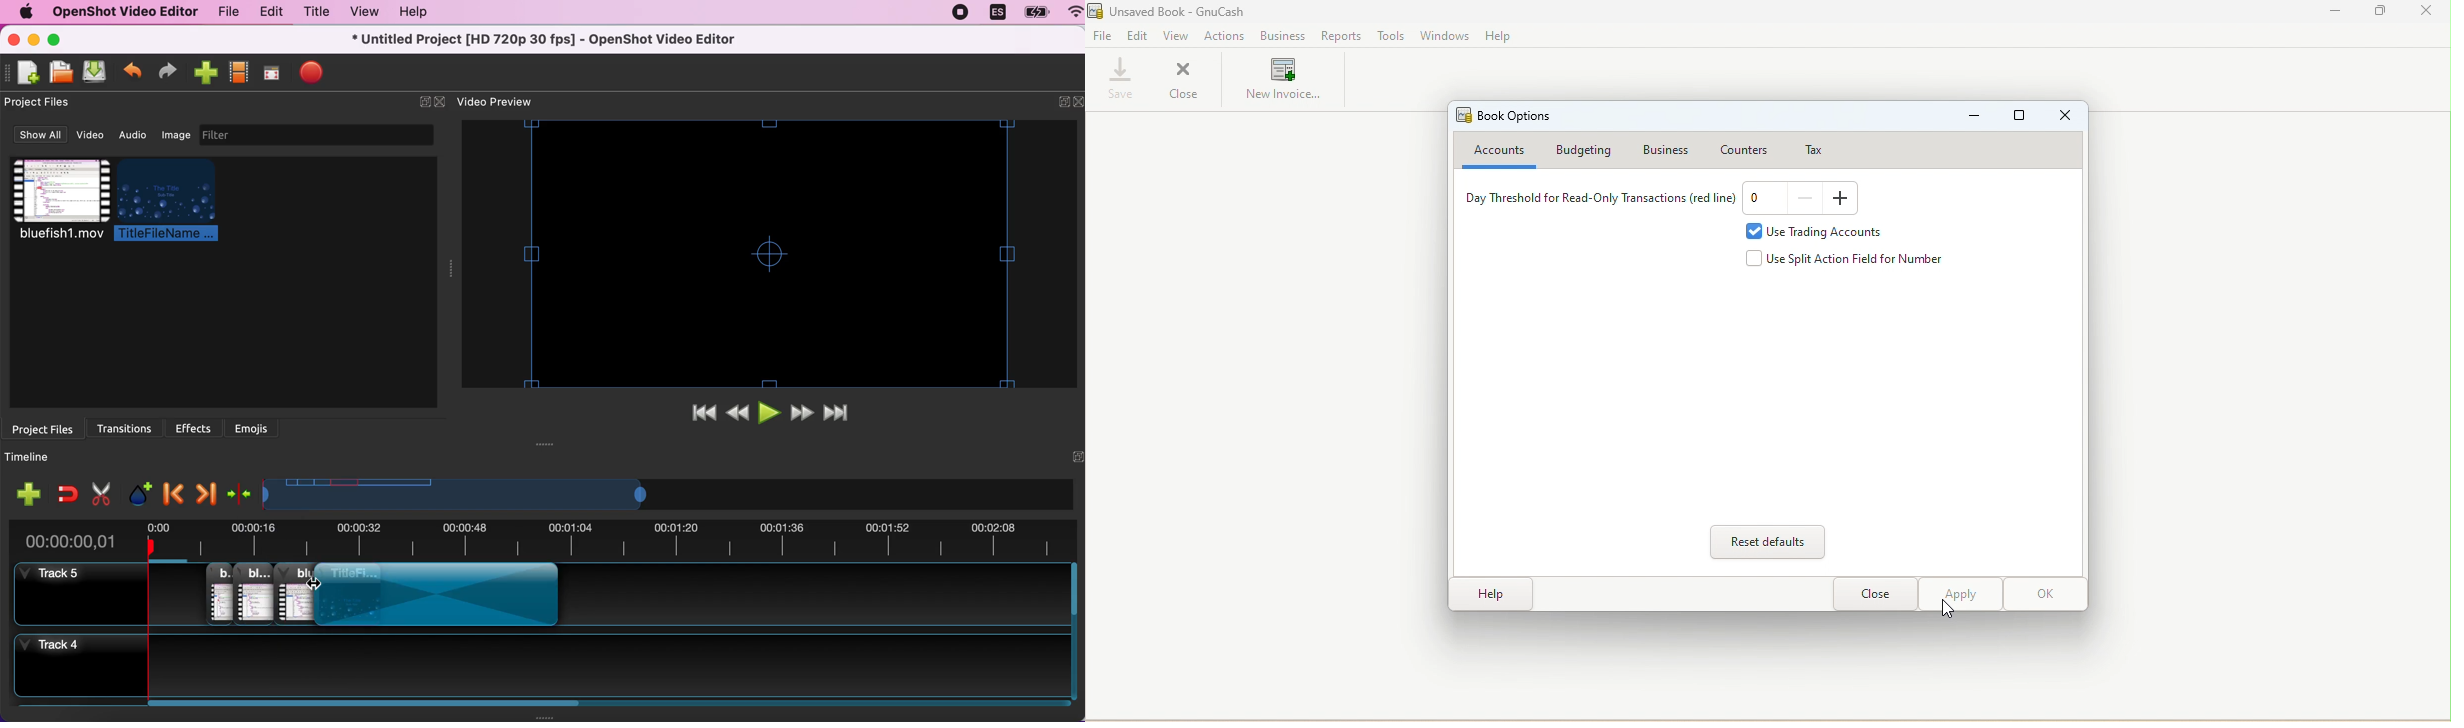 This screenshot has width=2464, height=728. Describe the element at coordinates (1138, 38) in the screenshot. I see `Edit` at that location.